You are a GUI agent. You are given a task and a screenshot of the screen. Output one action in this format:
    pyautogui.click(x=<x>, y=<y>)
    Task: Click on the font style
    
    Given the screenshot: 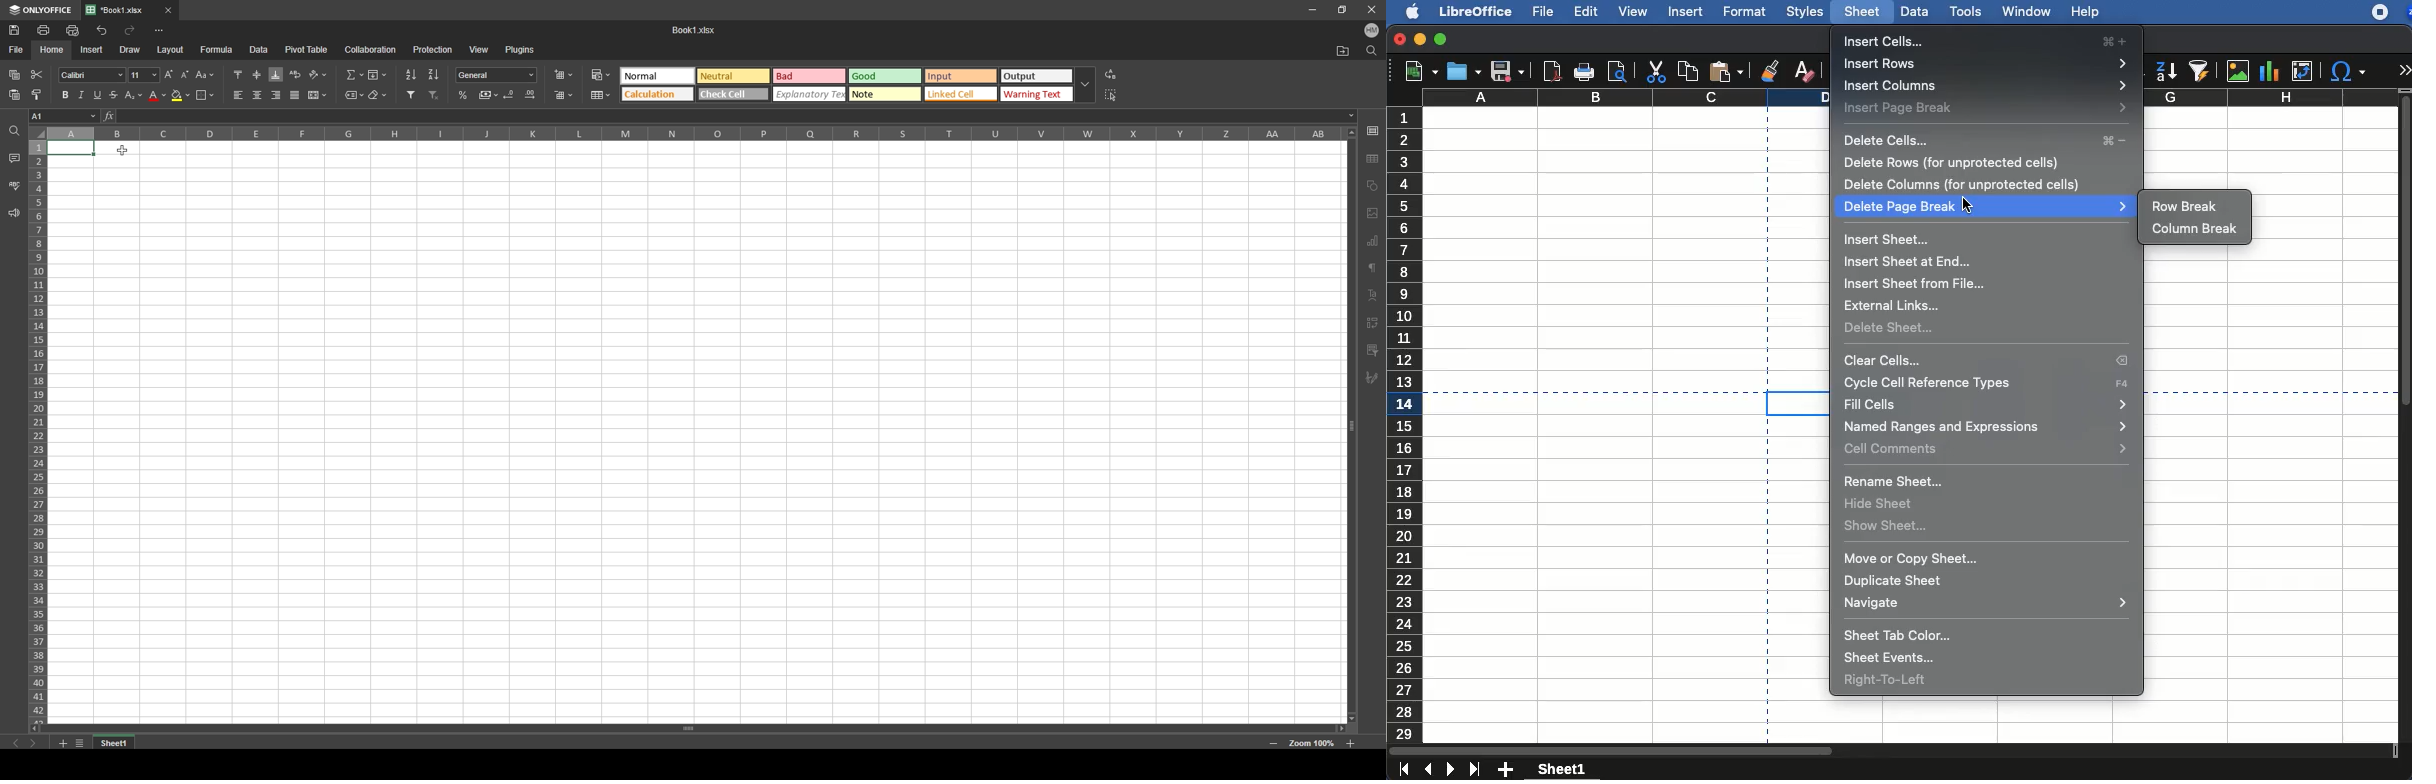 What is the action you would take?
    pyautogui.click(x=92, y=75)
    